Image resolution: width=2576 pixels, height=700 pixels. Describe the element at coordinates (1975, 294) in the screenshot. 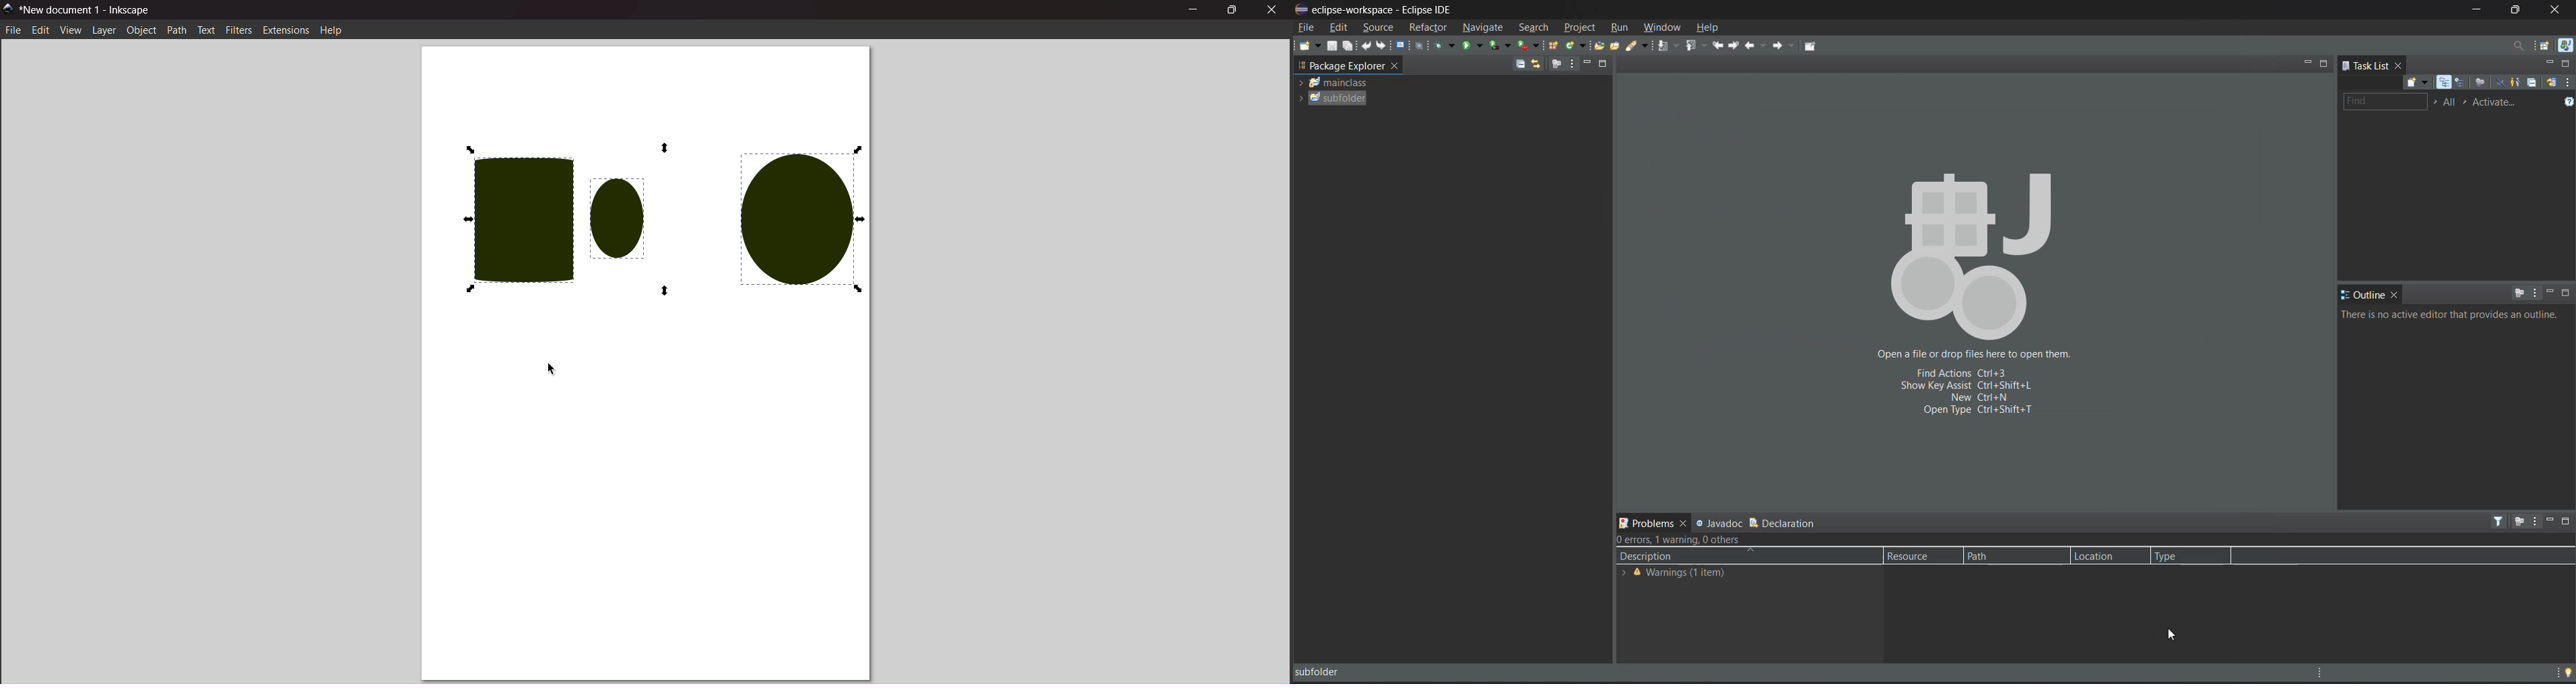

I see `Open a file or drop files here to open them. Fixed actions Ctrl+3 Show key assist Ctrl+shift+l New Ctrl+N Open type ctrl+shift+T` at that location.